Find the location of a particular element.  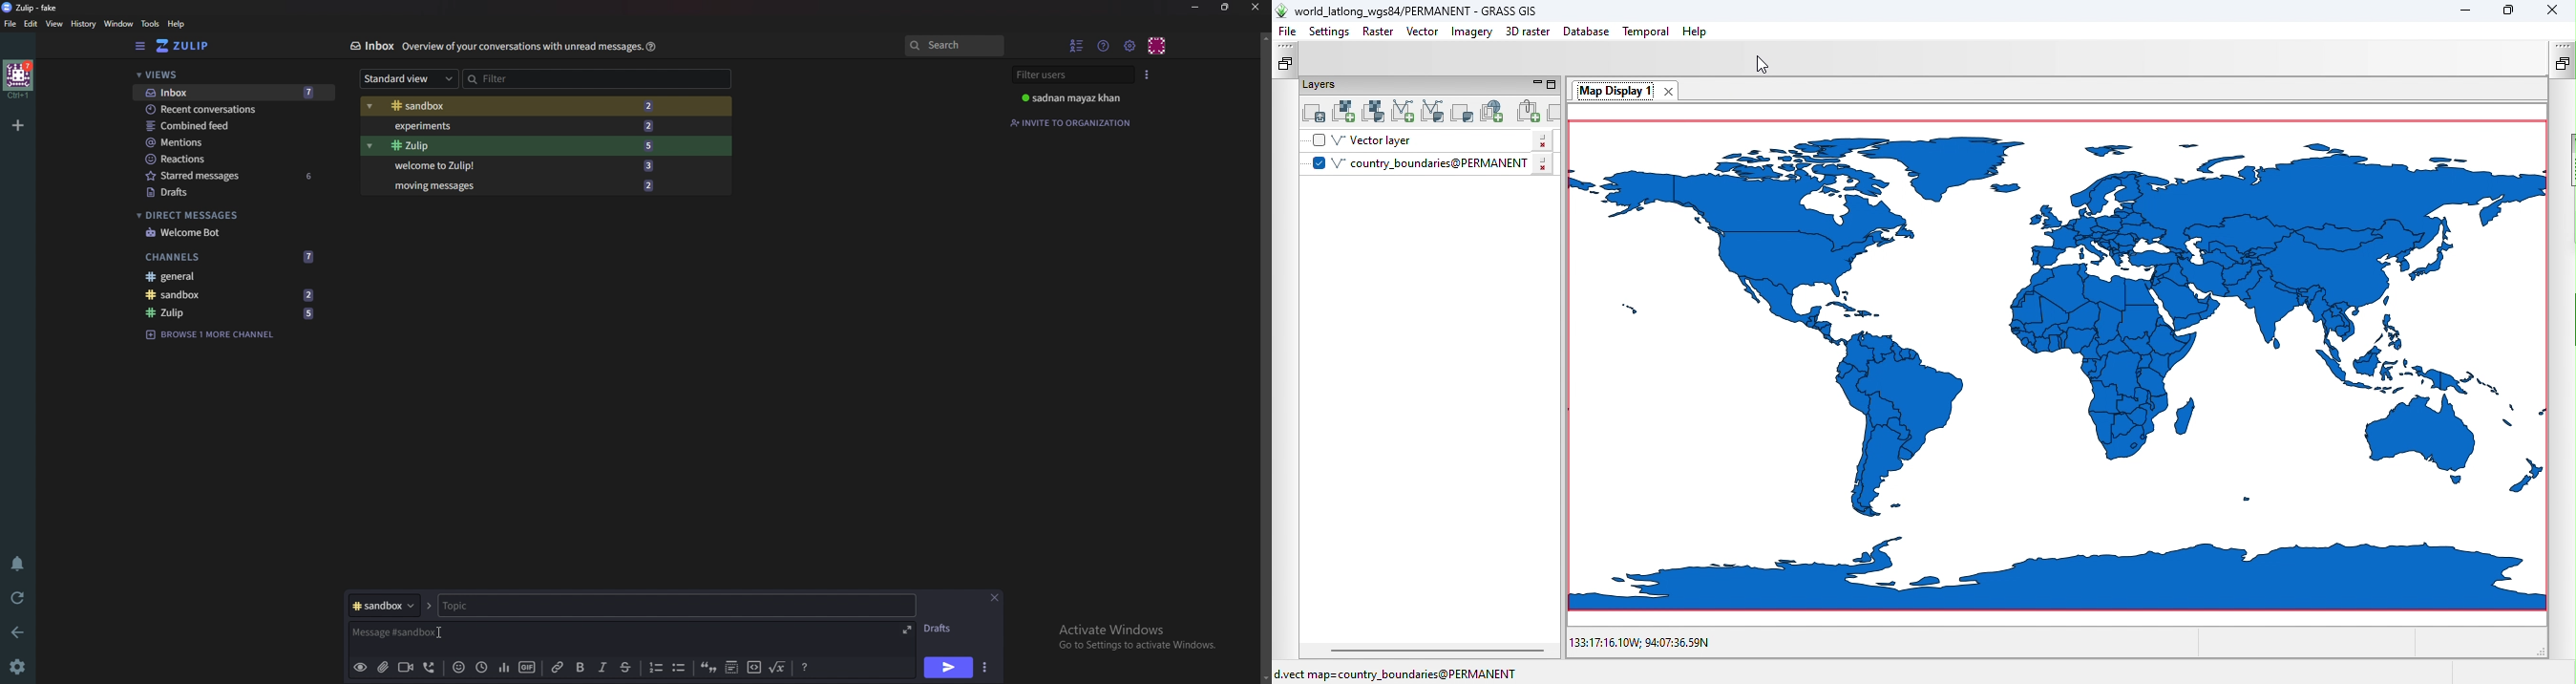

Reload is located at coordinates (20, 597).